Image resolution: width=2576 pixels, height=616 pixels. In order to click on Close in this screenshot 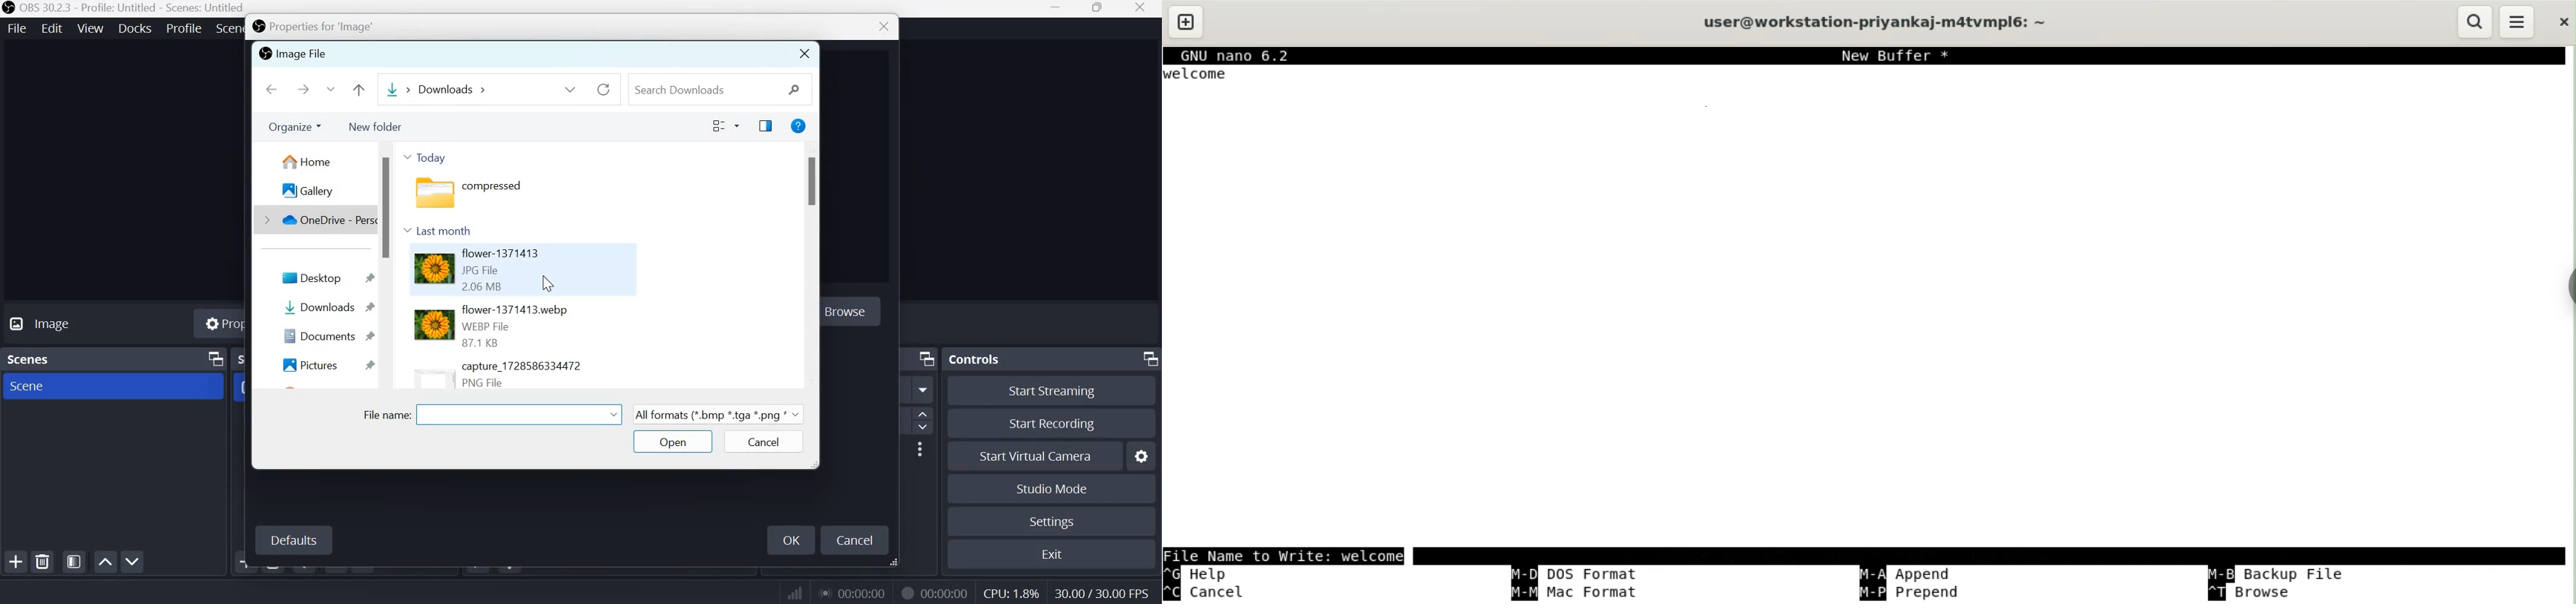, I will do `click(880, 28)`.